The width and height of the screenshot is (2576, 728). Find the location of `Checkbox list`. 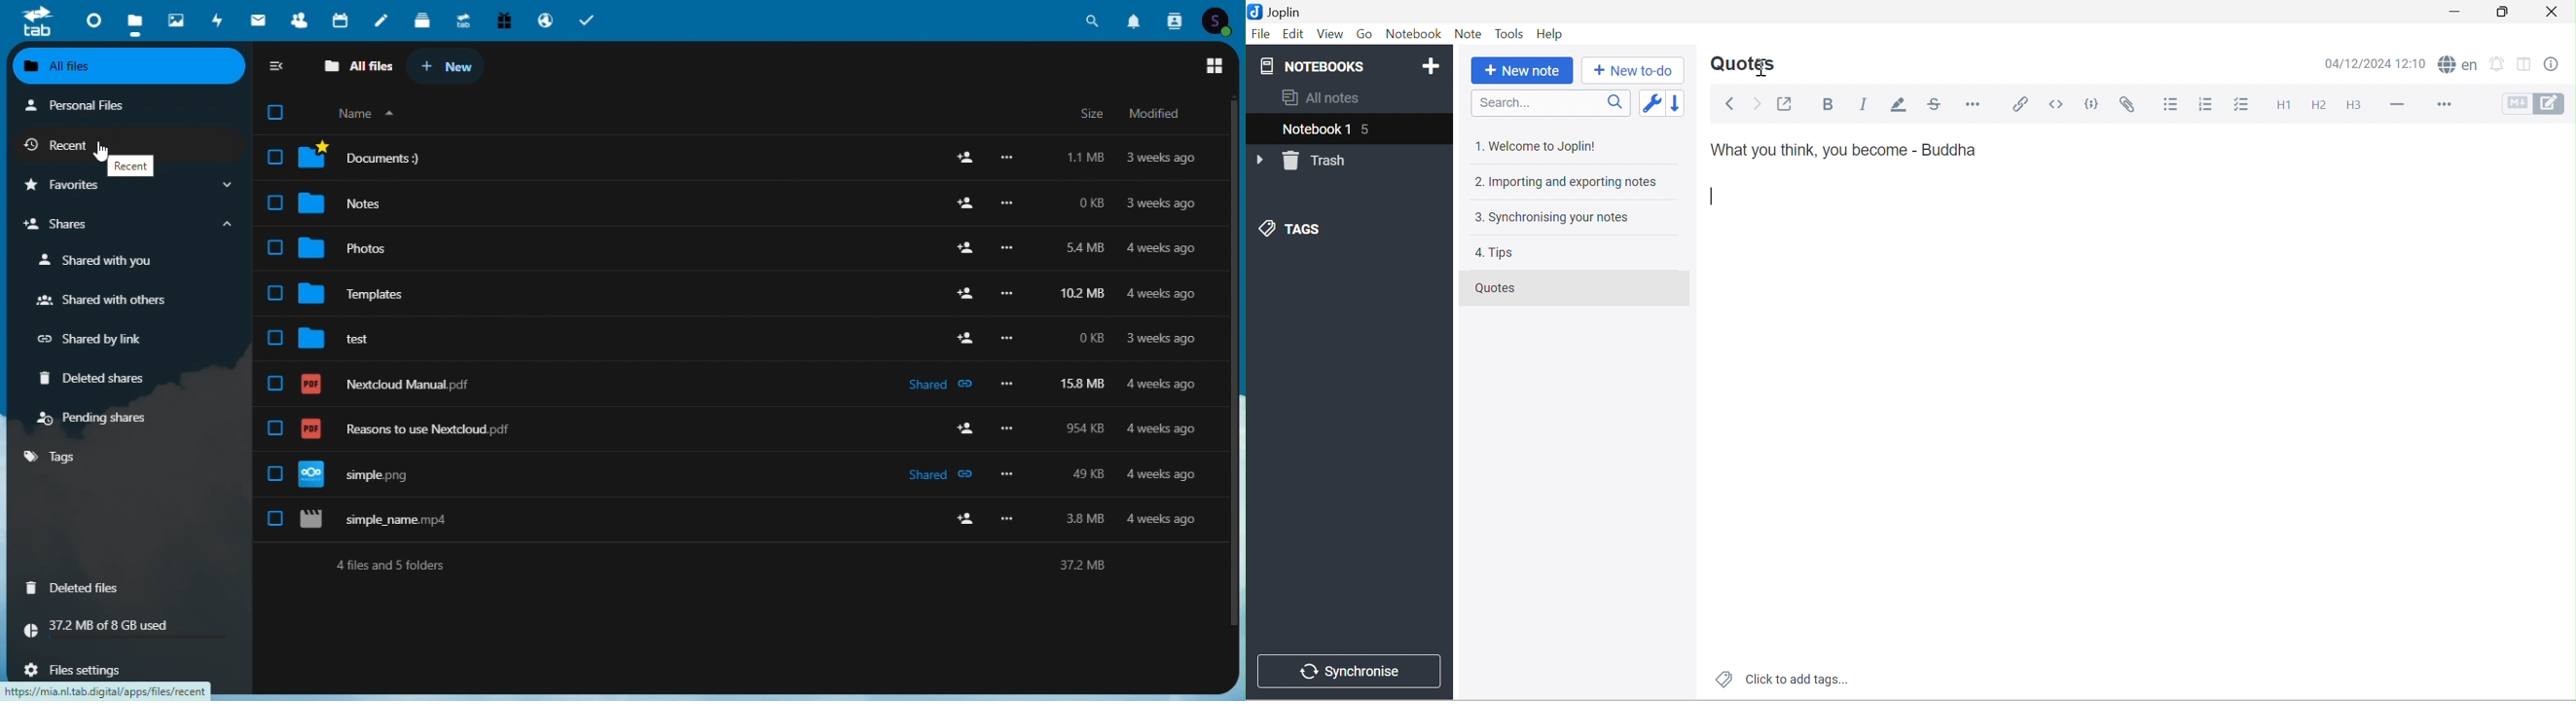

Checkbox list is located at coordinates (2240, 104).